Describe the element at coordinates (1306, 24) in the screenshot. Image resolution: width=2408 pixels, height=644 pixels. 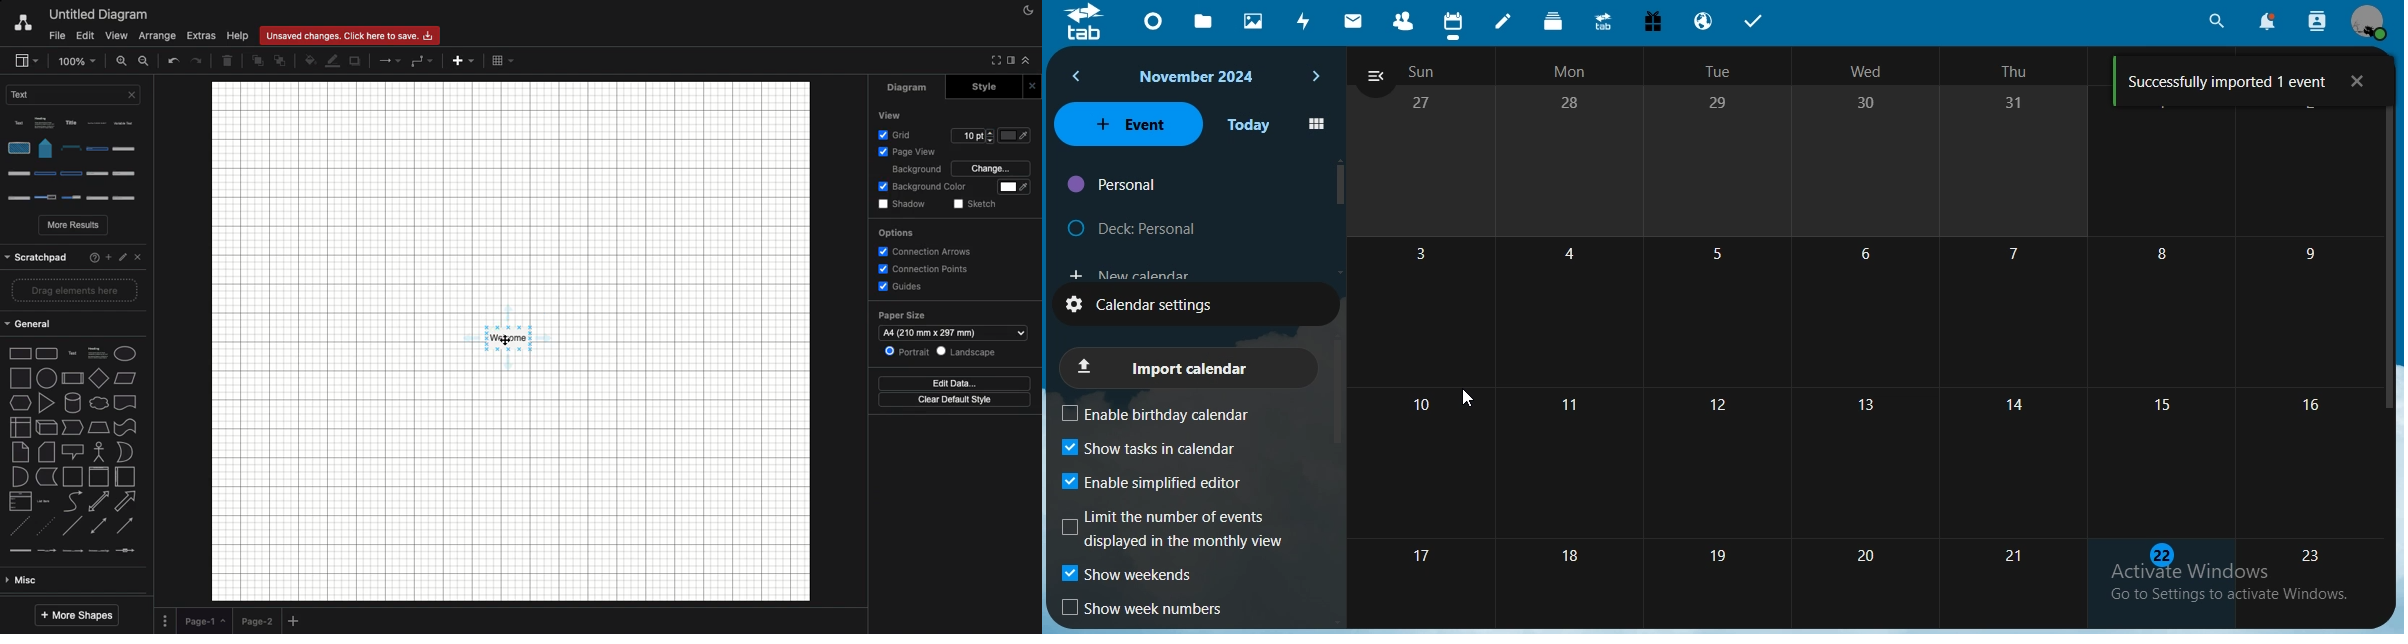
I see `activity` at that location.